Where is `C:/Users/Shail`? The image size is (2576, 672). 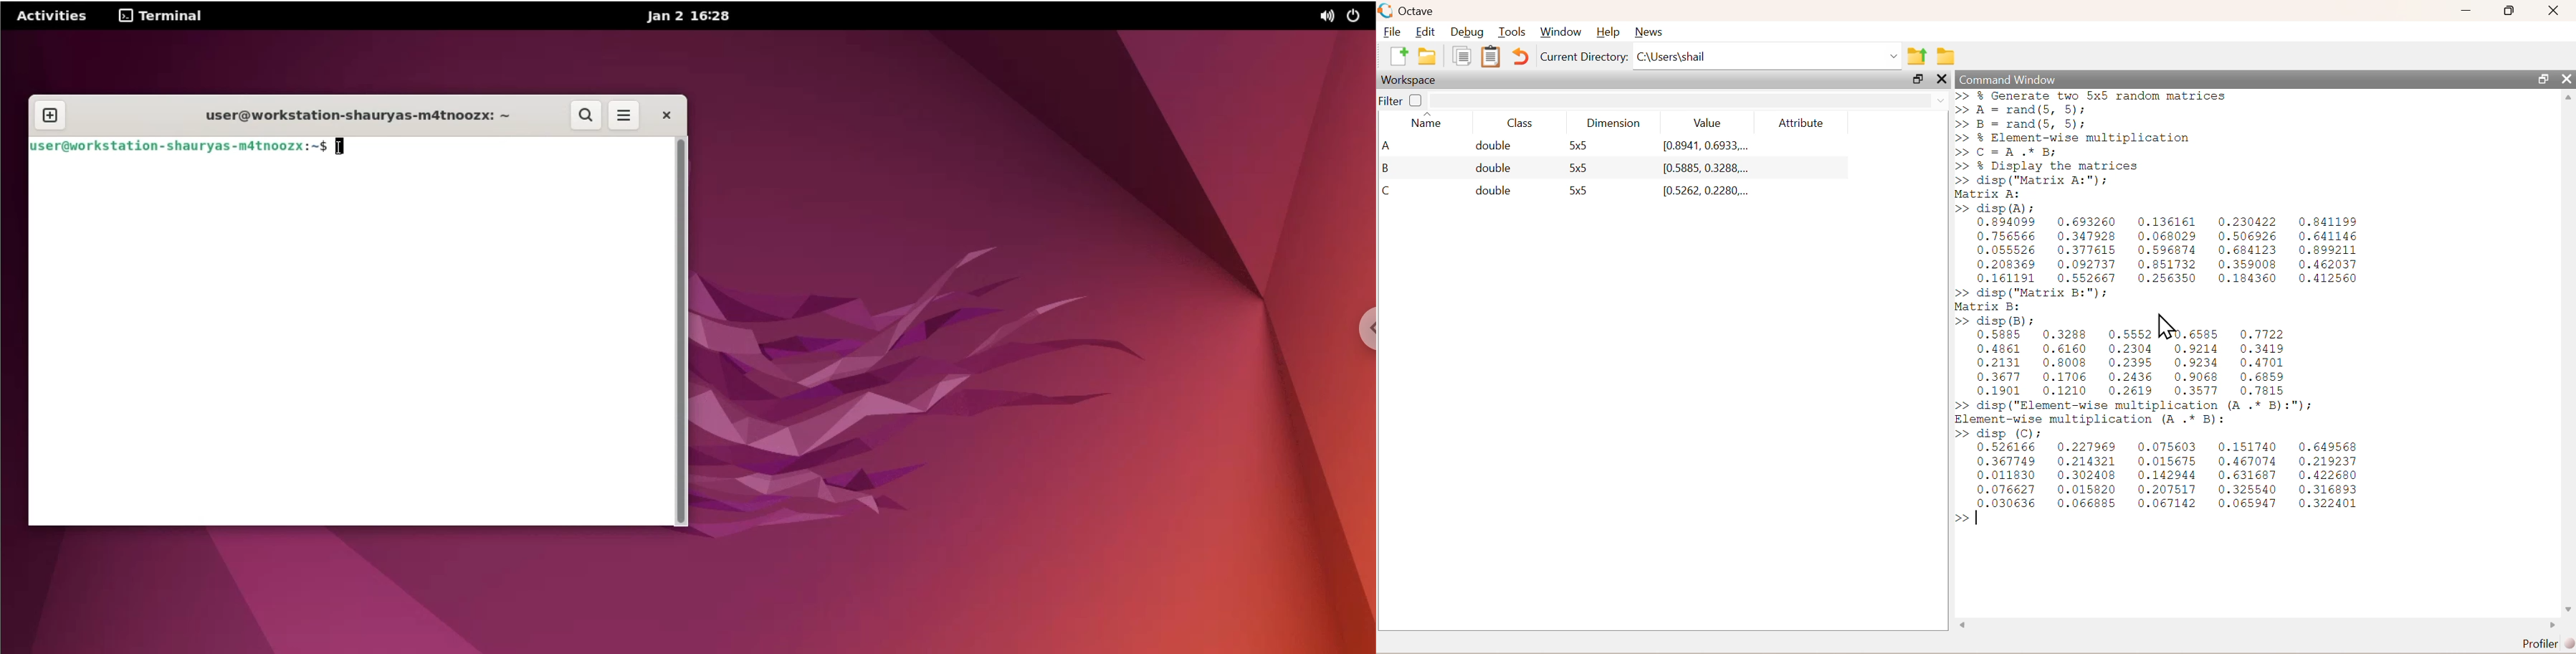 C:/Users/Shail is located at coordinates (1767, 58).